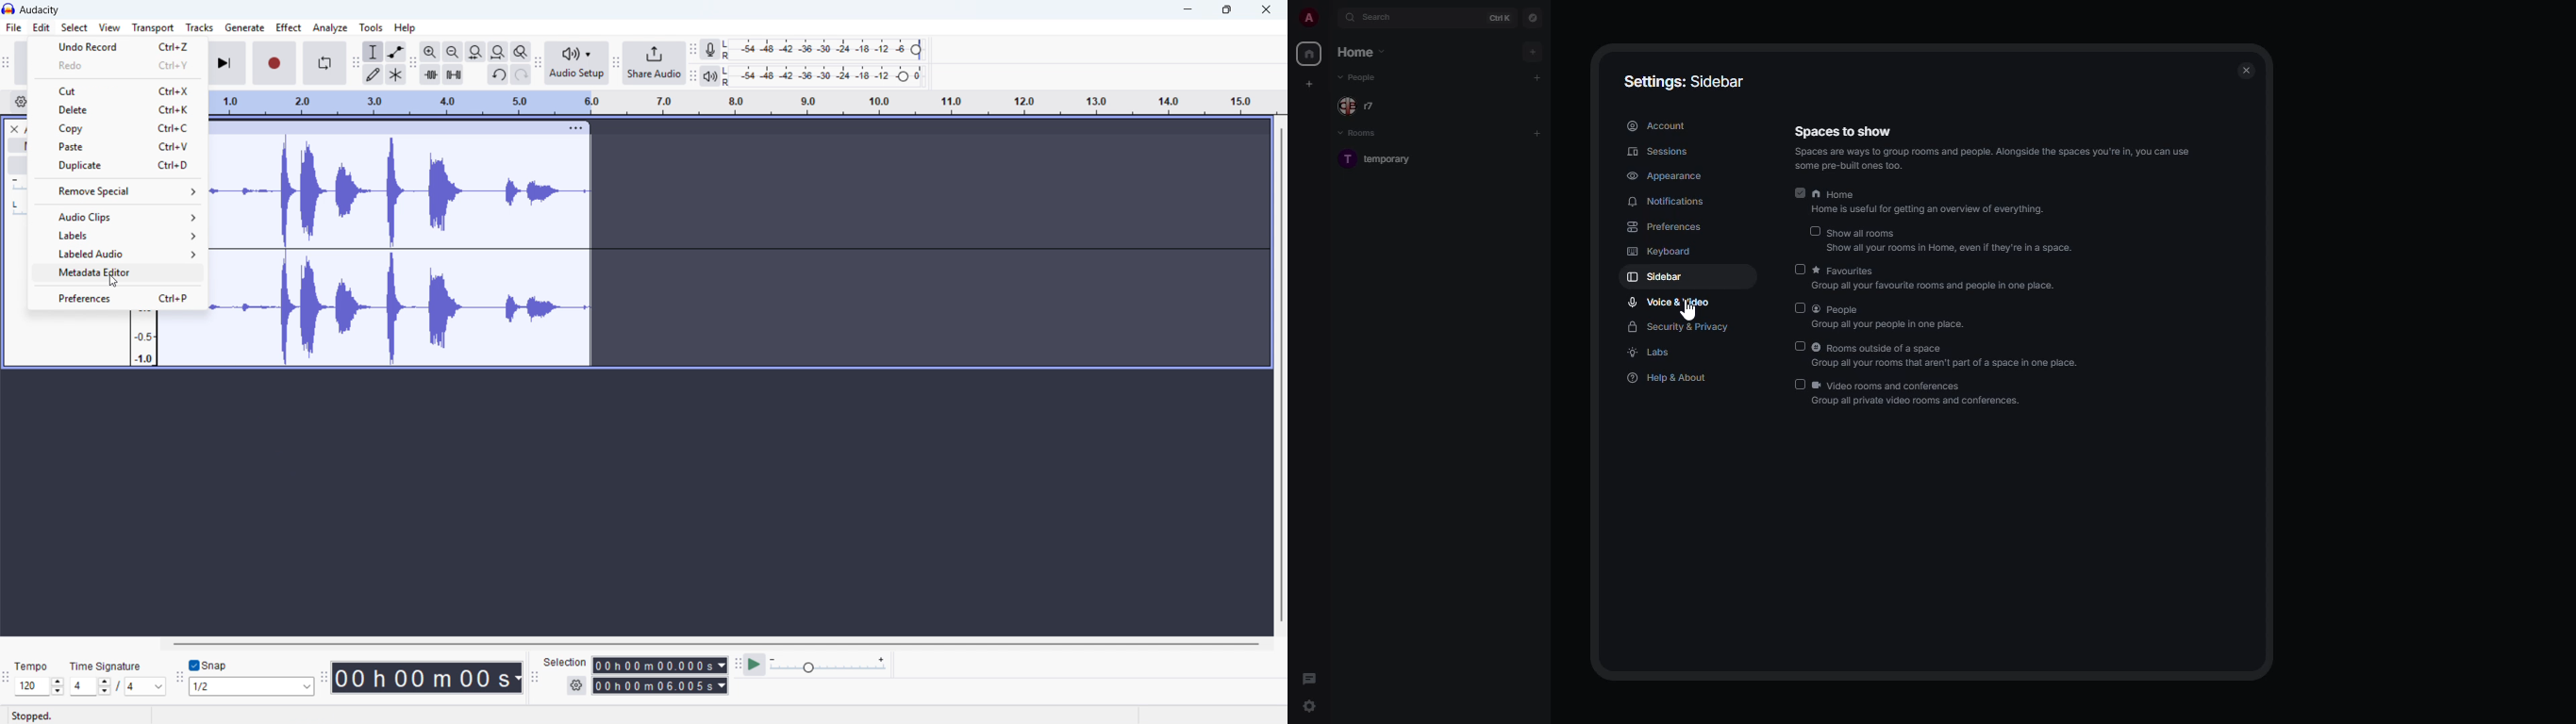 The height and width of the screenshot is (728, 2576). Describe the element at coordinates (1930, 405) in the screenshot. I see `SULA HID SOAR, PSS SE rp.` at that location.